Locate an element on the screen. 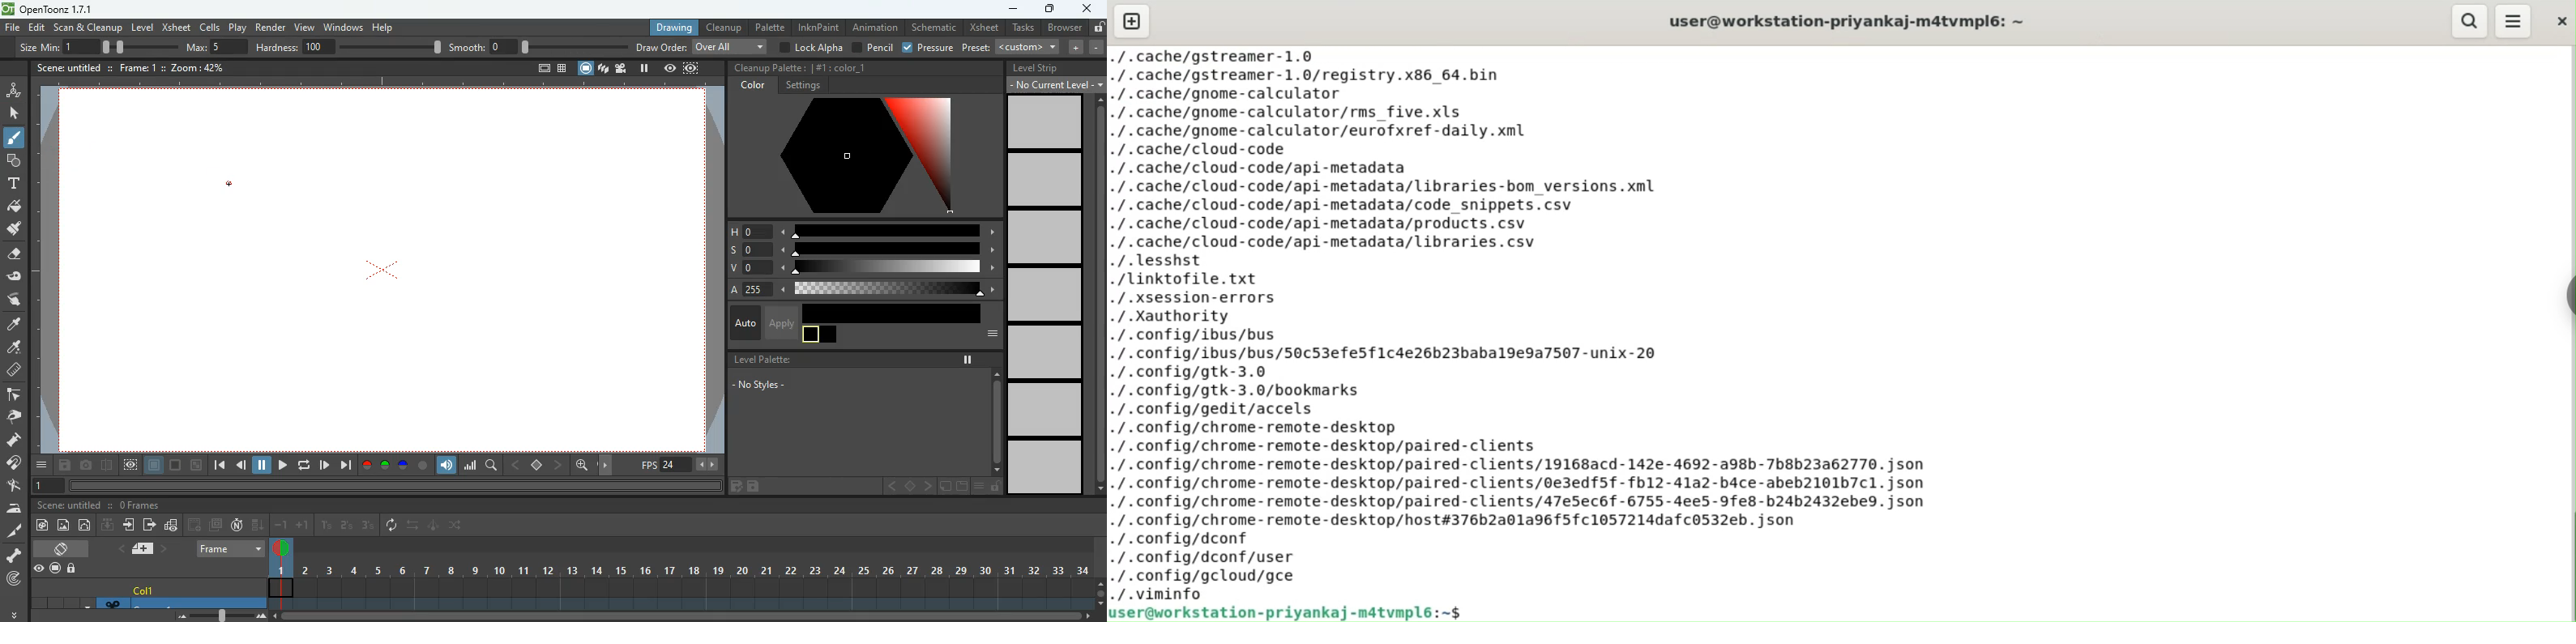  user@workstation-priyankaj-m4tvmplé: ~ is located at coordinates (1848, 25).